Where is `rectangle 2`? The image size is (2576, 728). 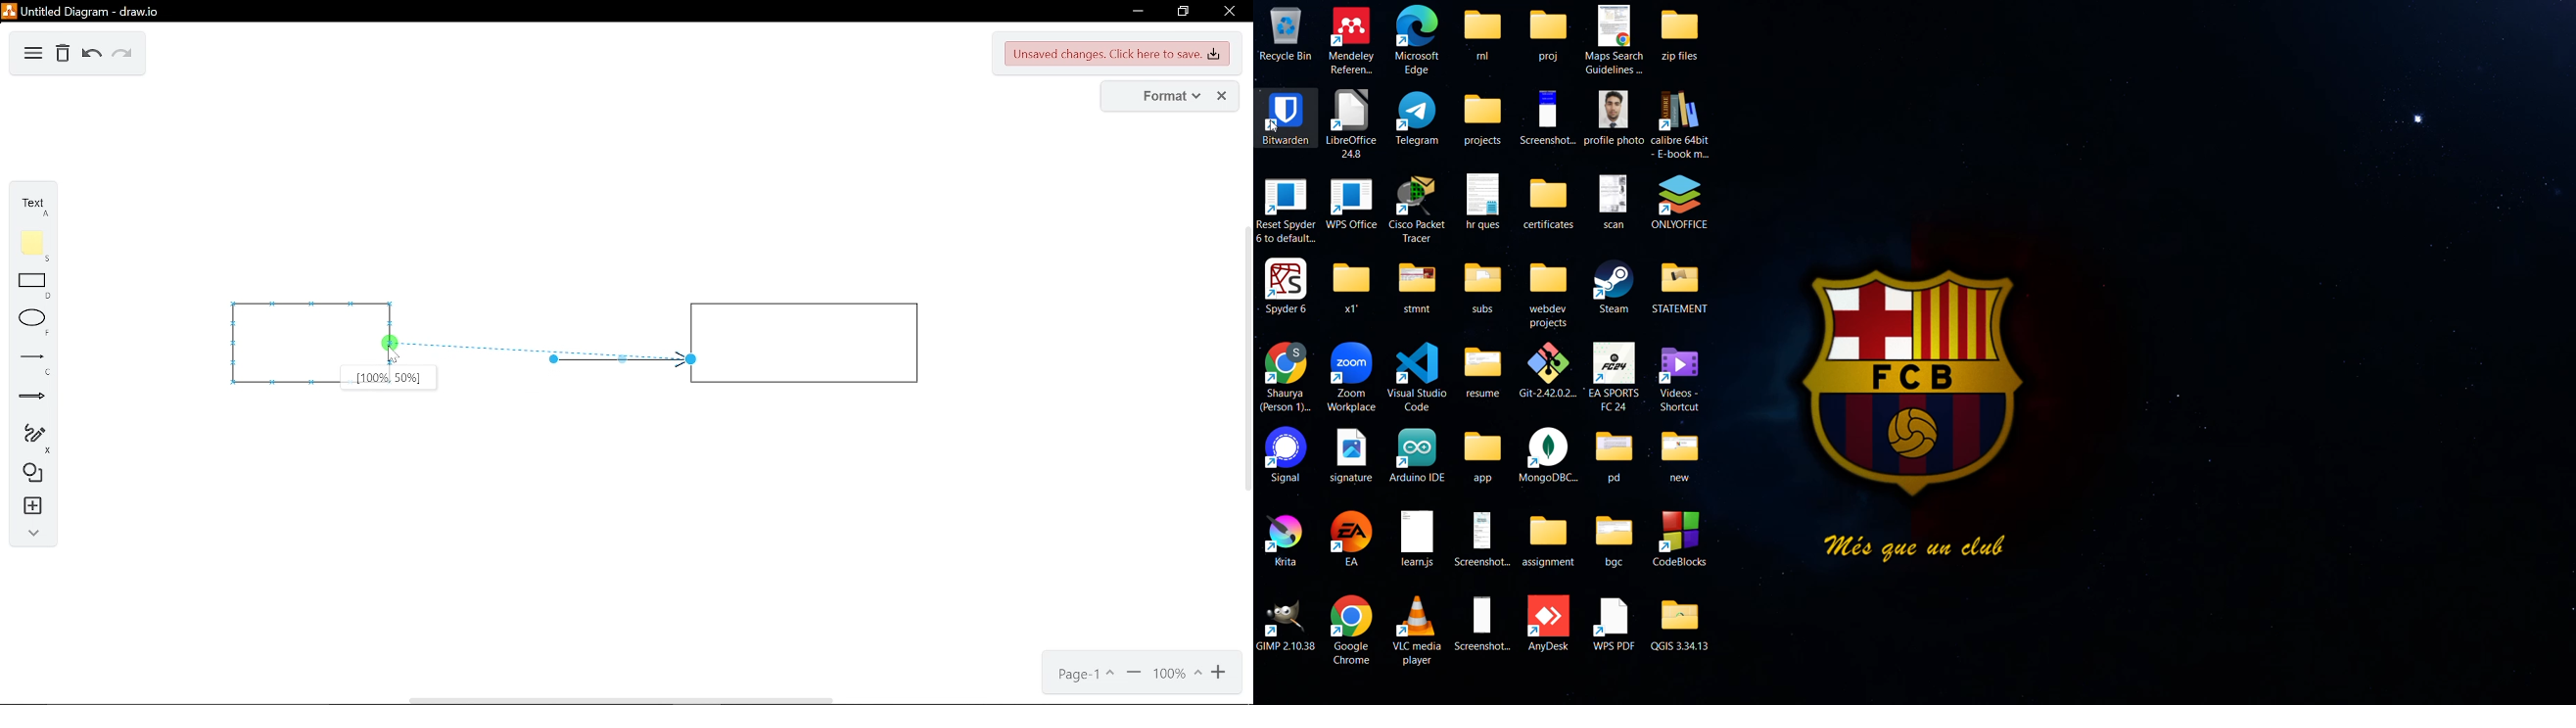 rectangle 2 is located at coordinates (810, 343).